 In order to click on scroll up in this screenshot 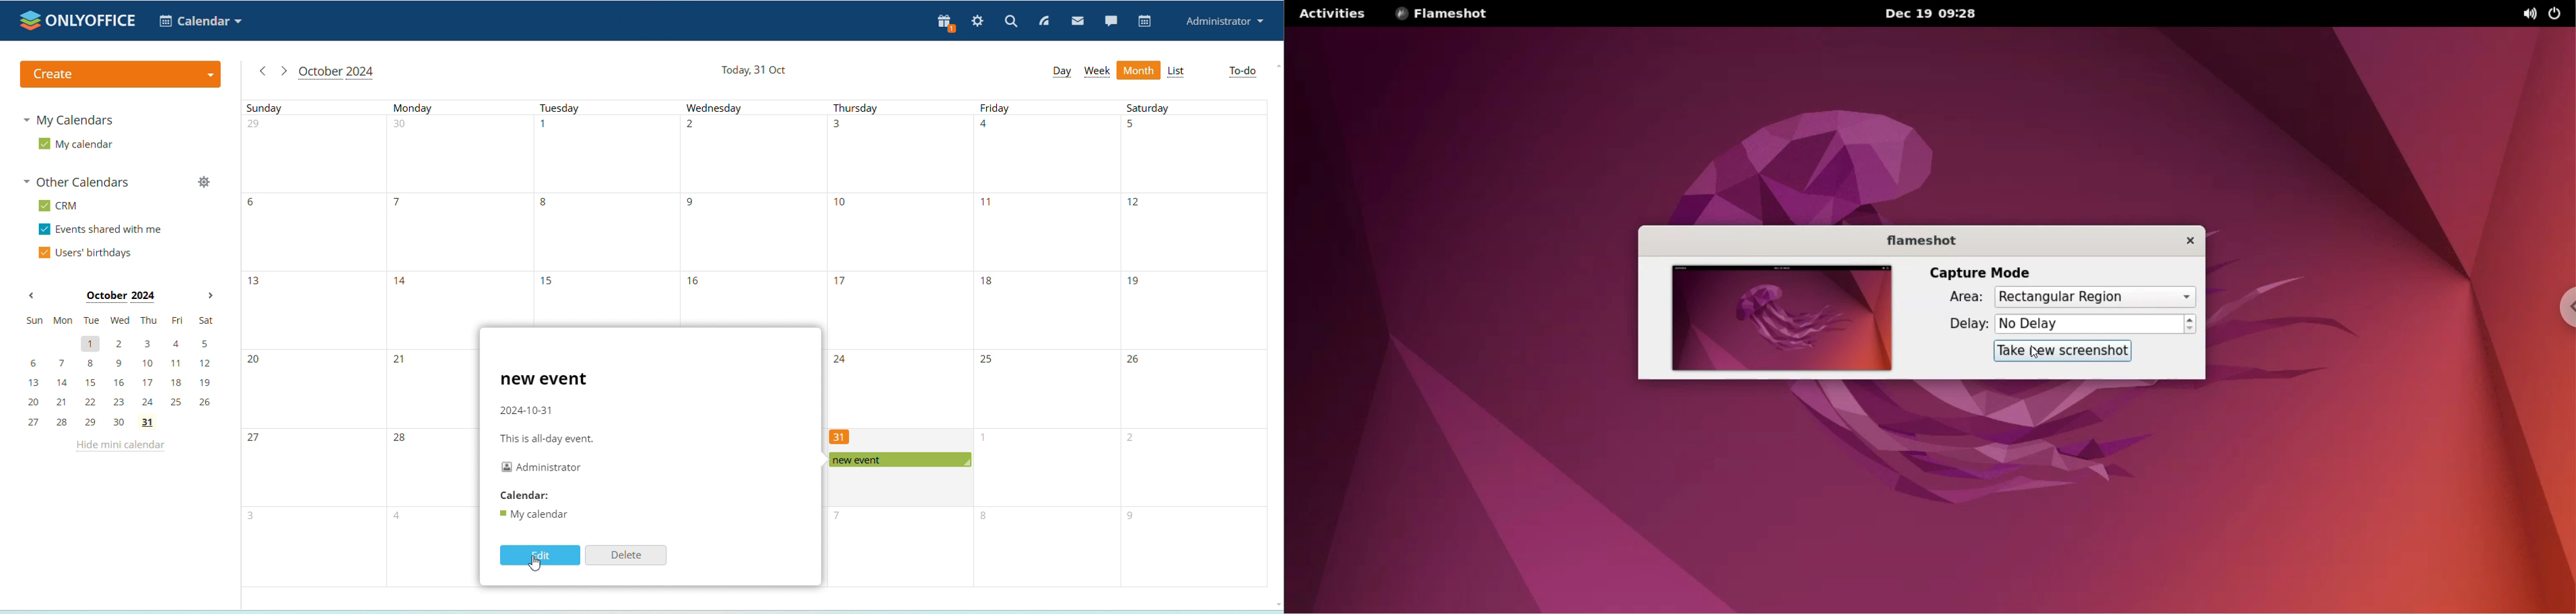, I will do `click(1279, 65)`.